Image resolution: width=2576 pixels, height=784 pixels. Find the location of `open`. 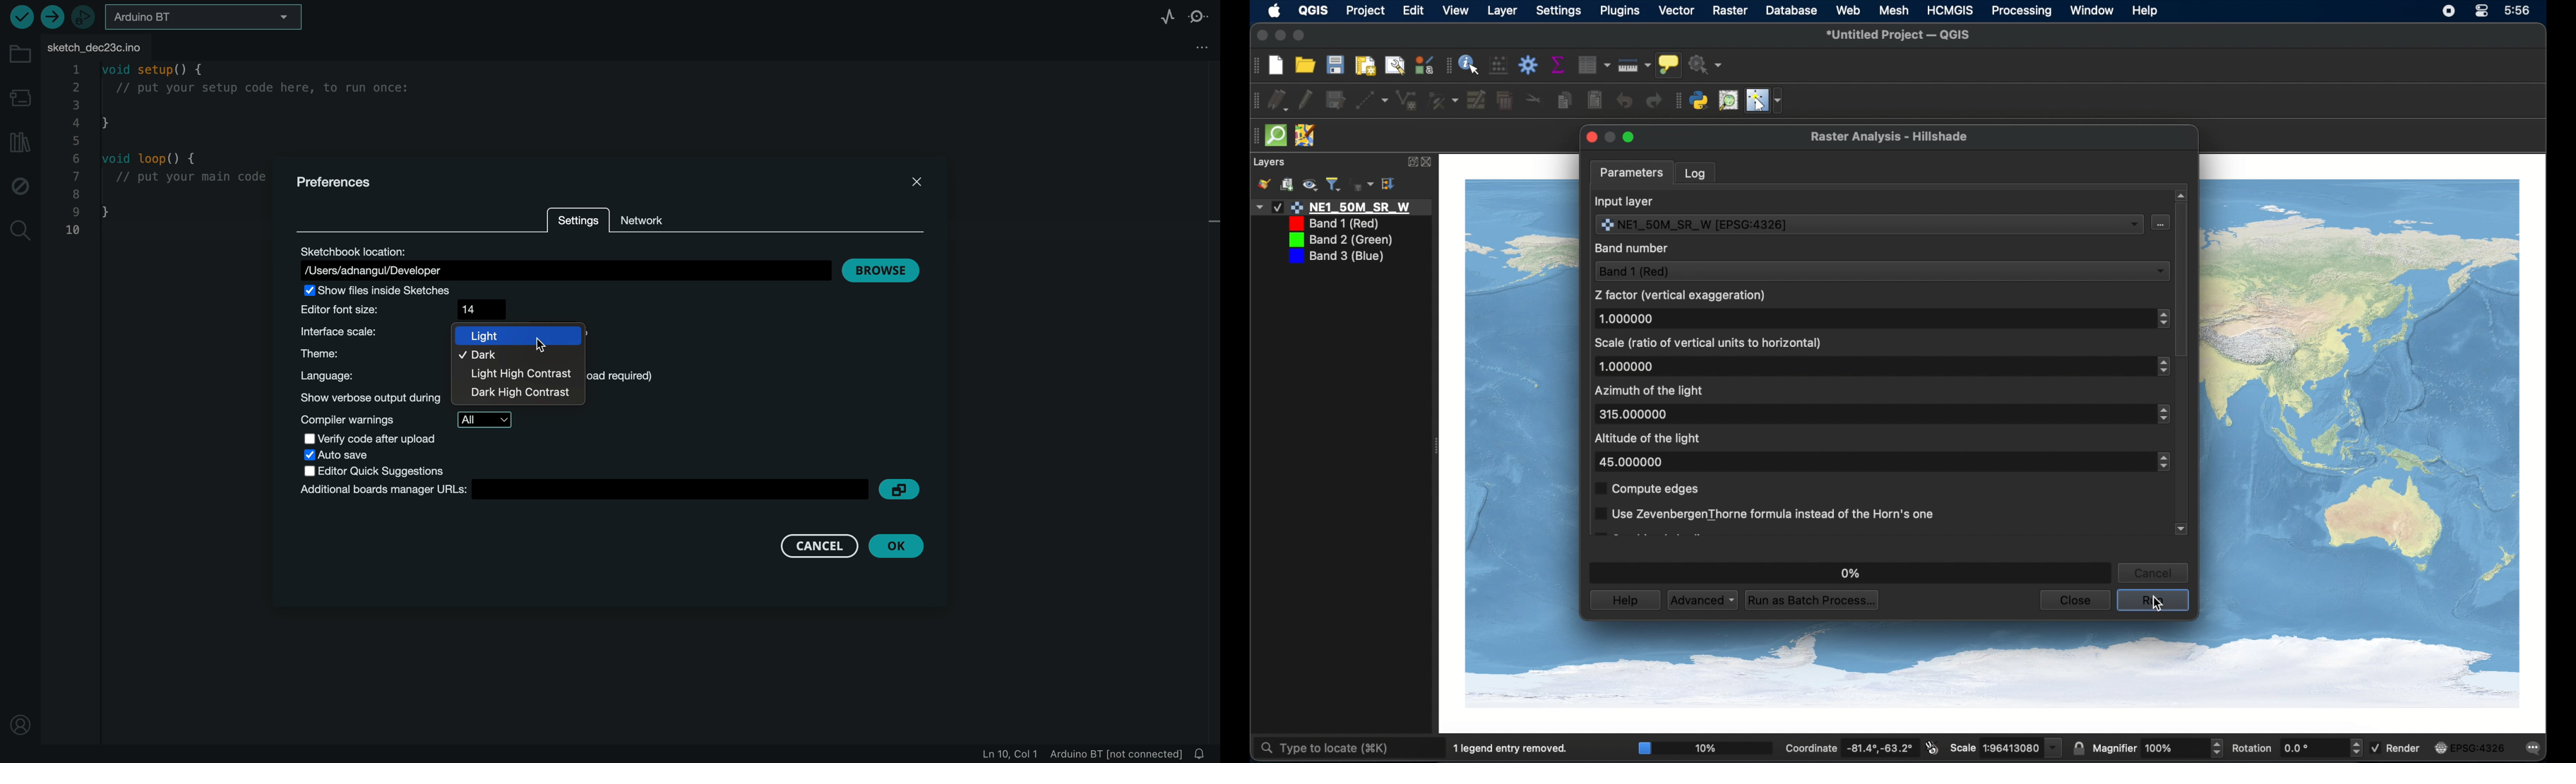

open is located at coordinates (1306, 65).